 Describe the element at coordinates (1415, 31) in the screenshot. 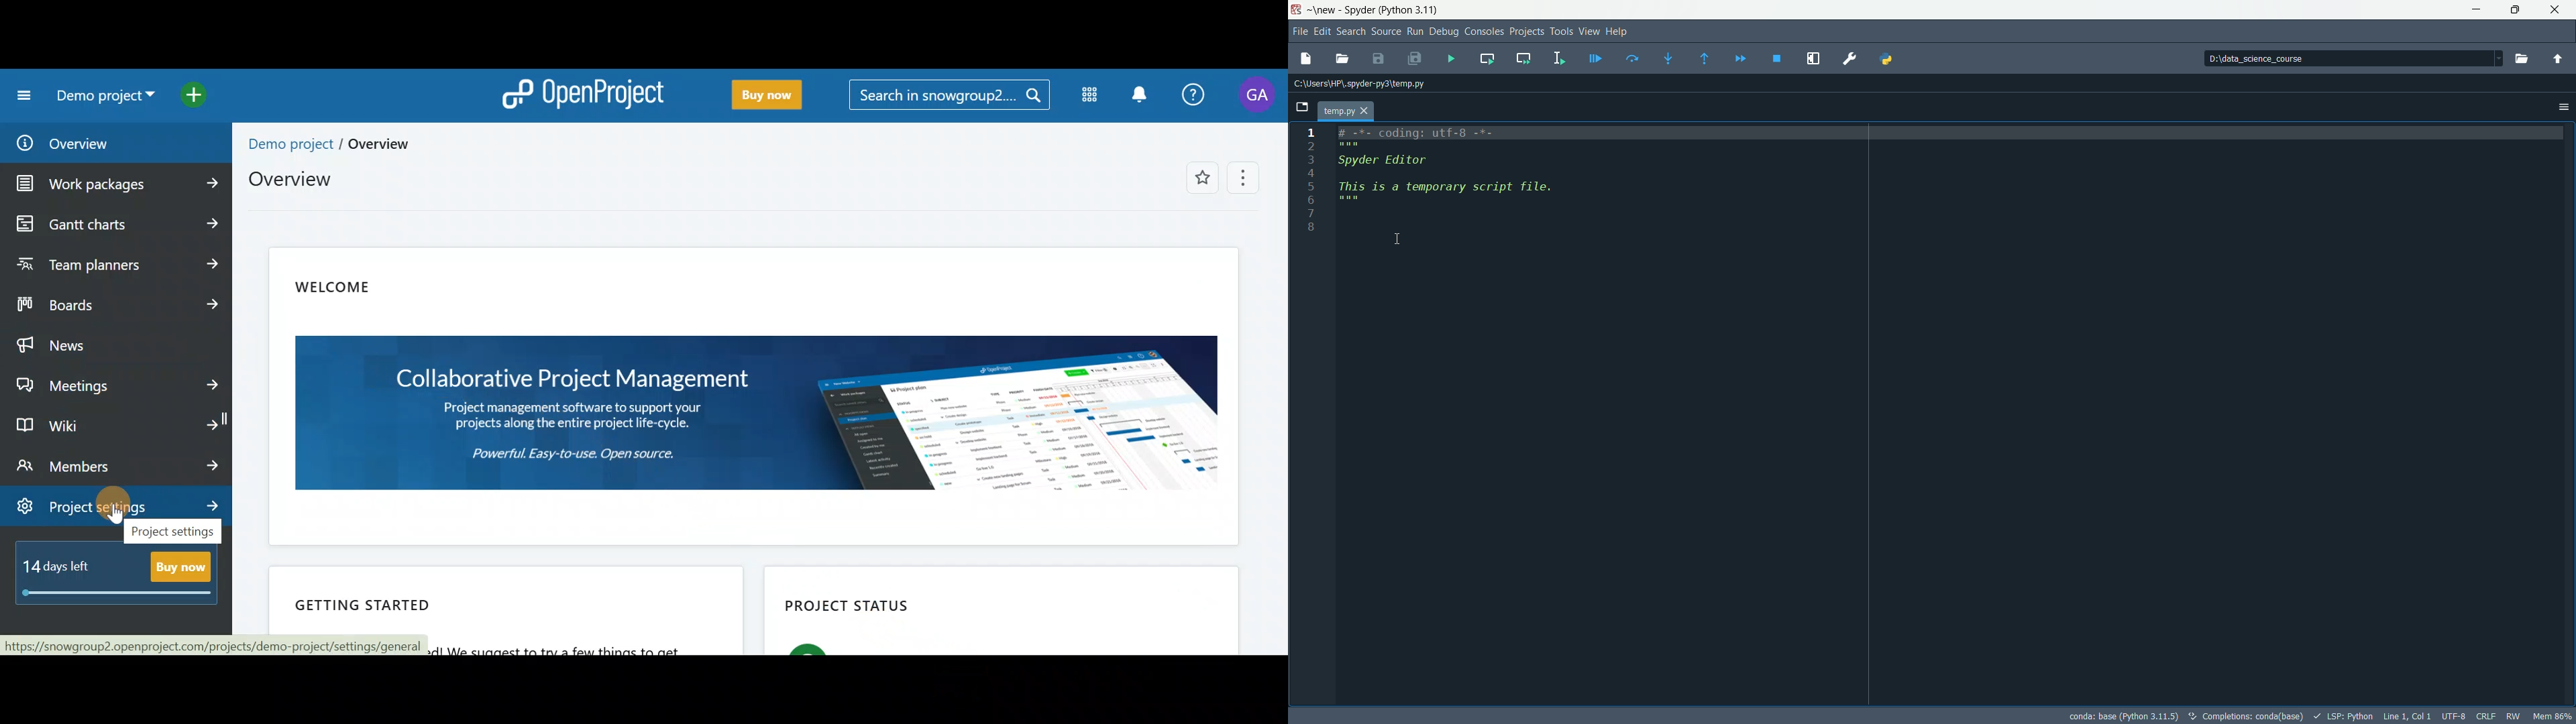

I see `run menu` at that location.